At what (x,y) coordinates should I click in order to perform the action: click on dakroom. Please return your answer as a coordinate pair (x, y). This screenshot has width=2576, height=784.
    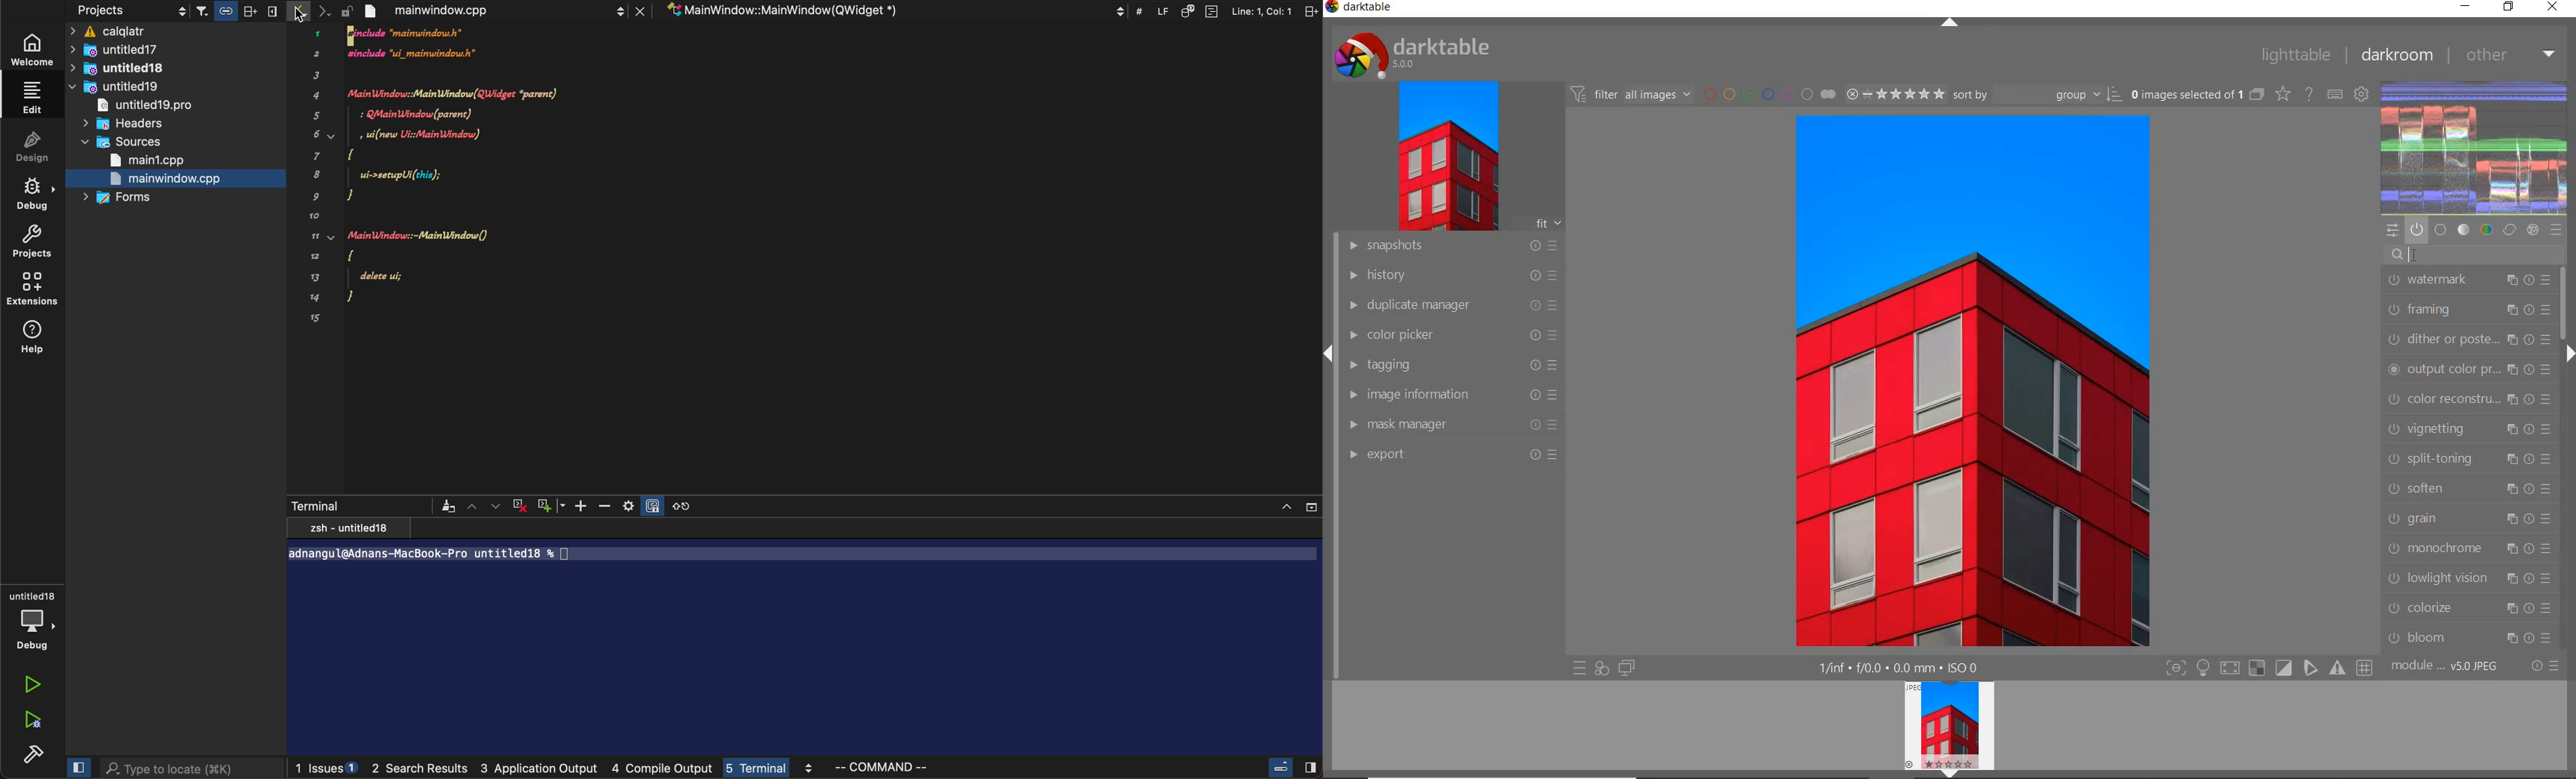
    Looking at the image, I should click on (2396, 54).